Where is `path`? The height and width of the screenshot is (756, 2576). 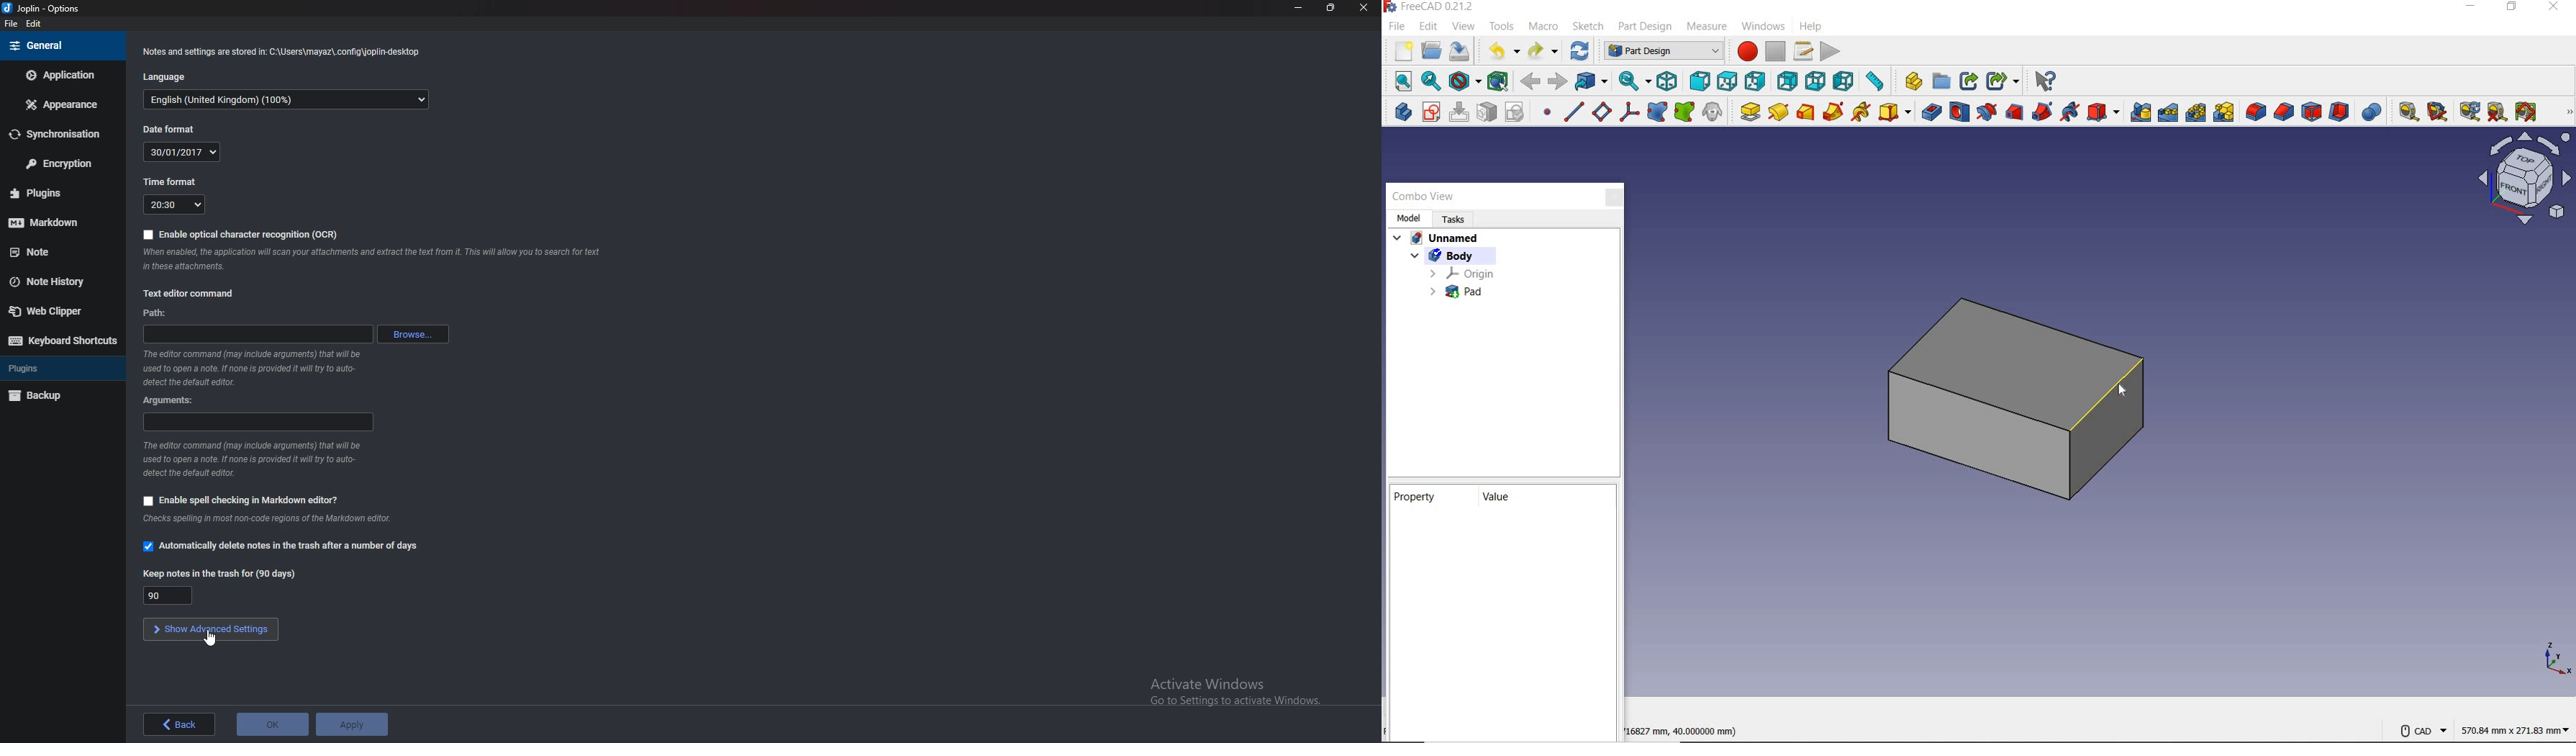 path is located at coordinates (258, 335).